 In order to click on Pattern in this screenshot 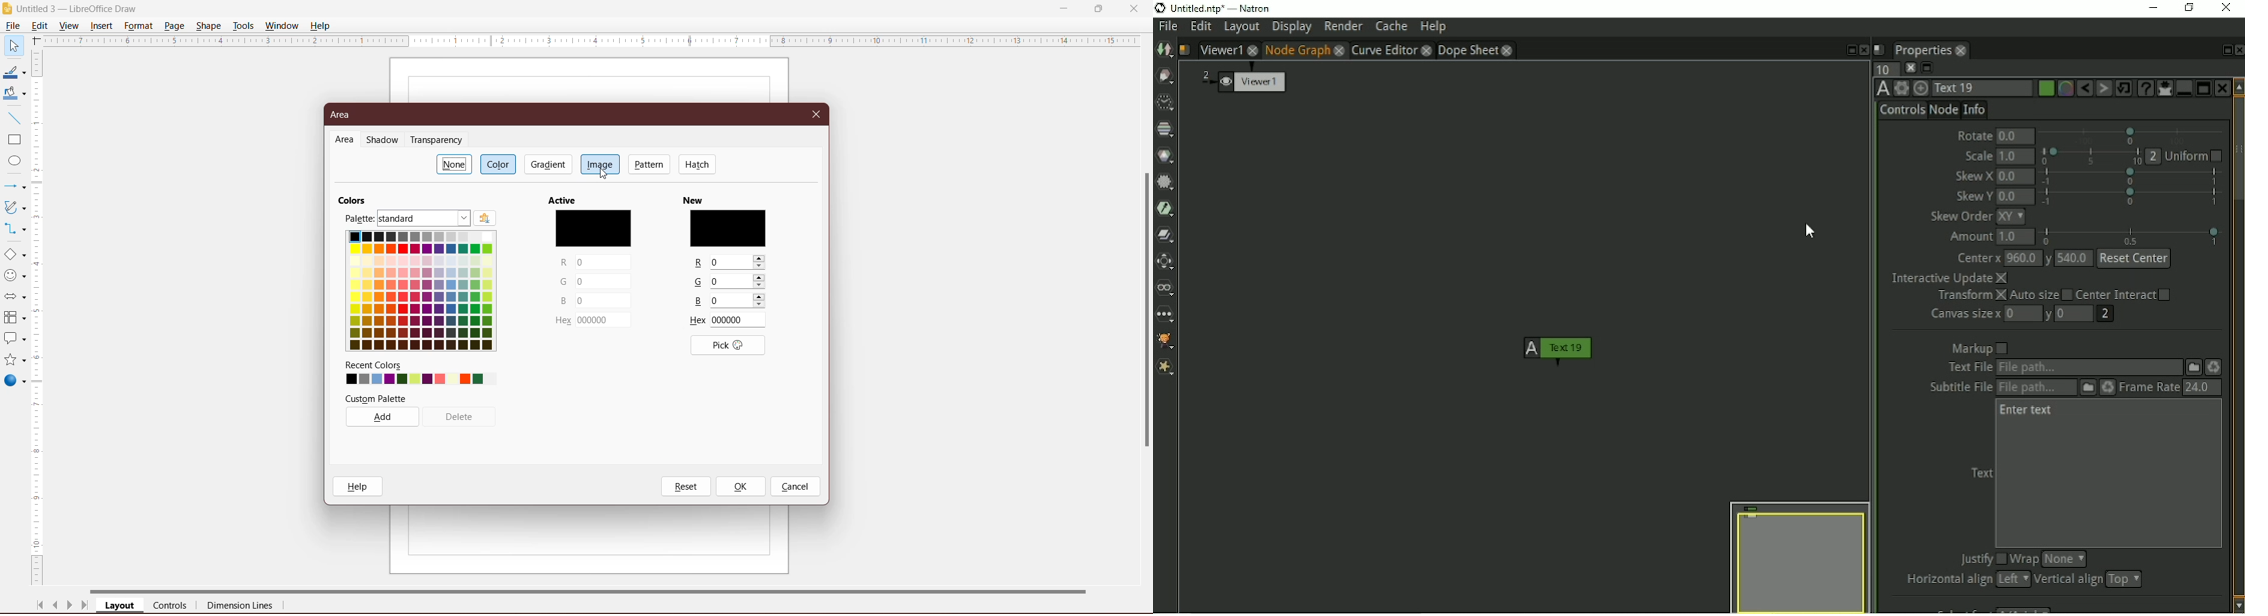, I will do `click(650, 164)`.